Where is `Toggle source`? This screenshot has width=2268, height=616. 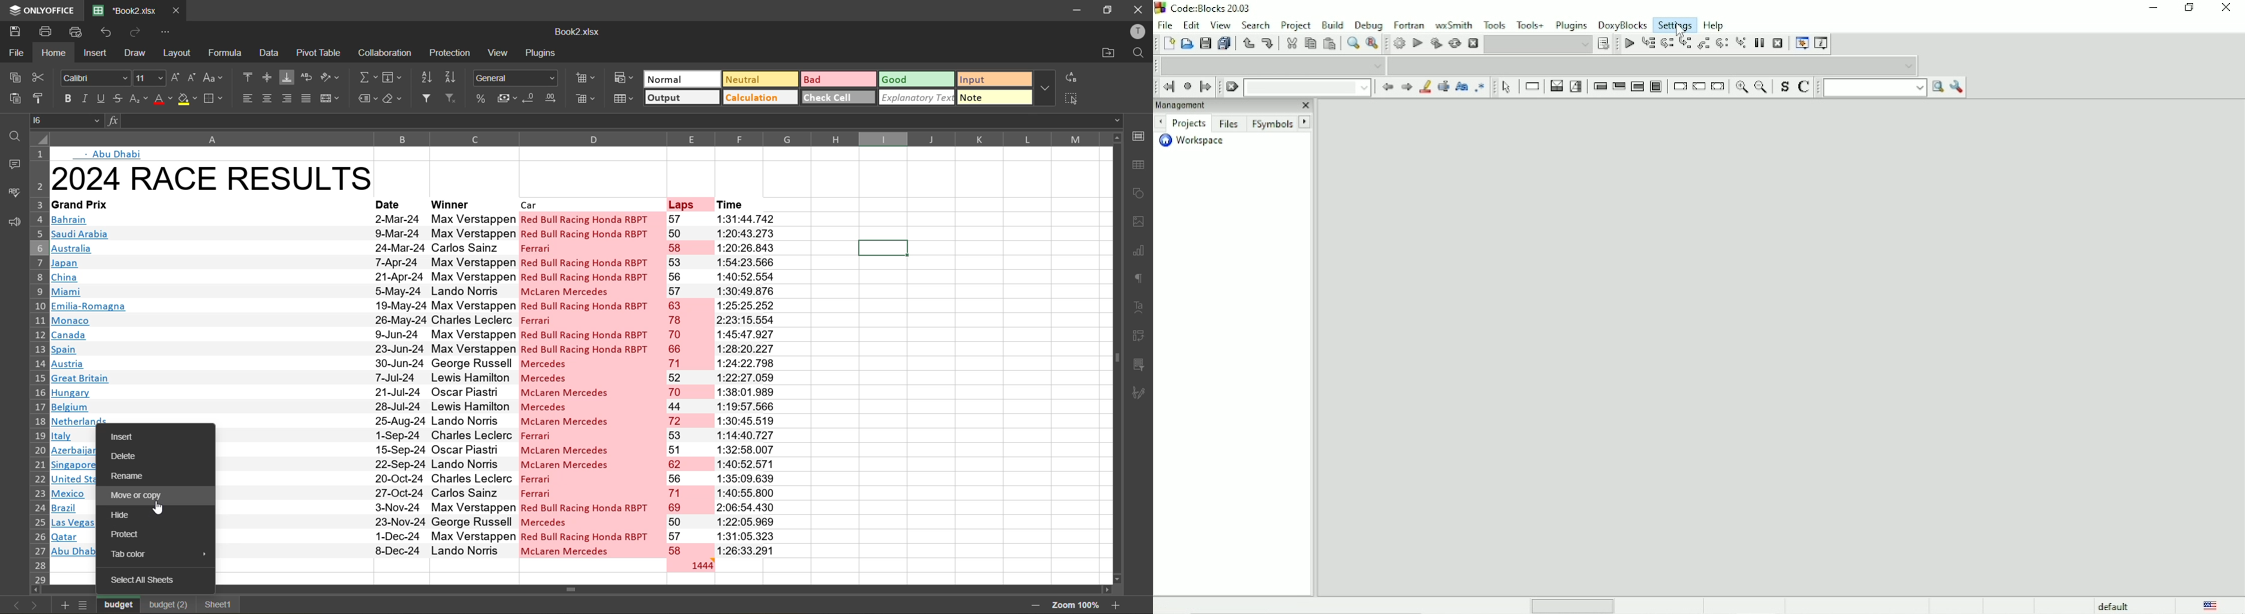 Toggle source is located at coordinates (1783, 87).